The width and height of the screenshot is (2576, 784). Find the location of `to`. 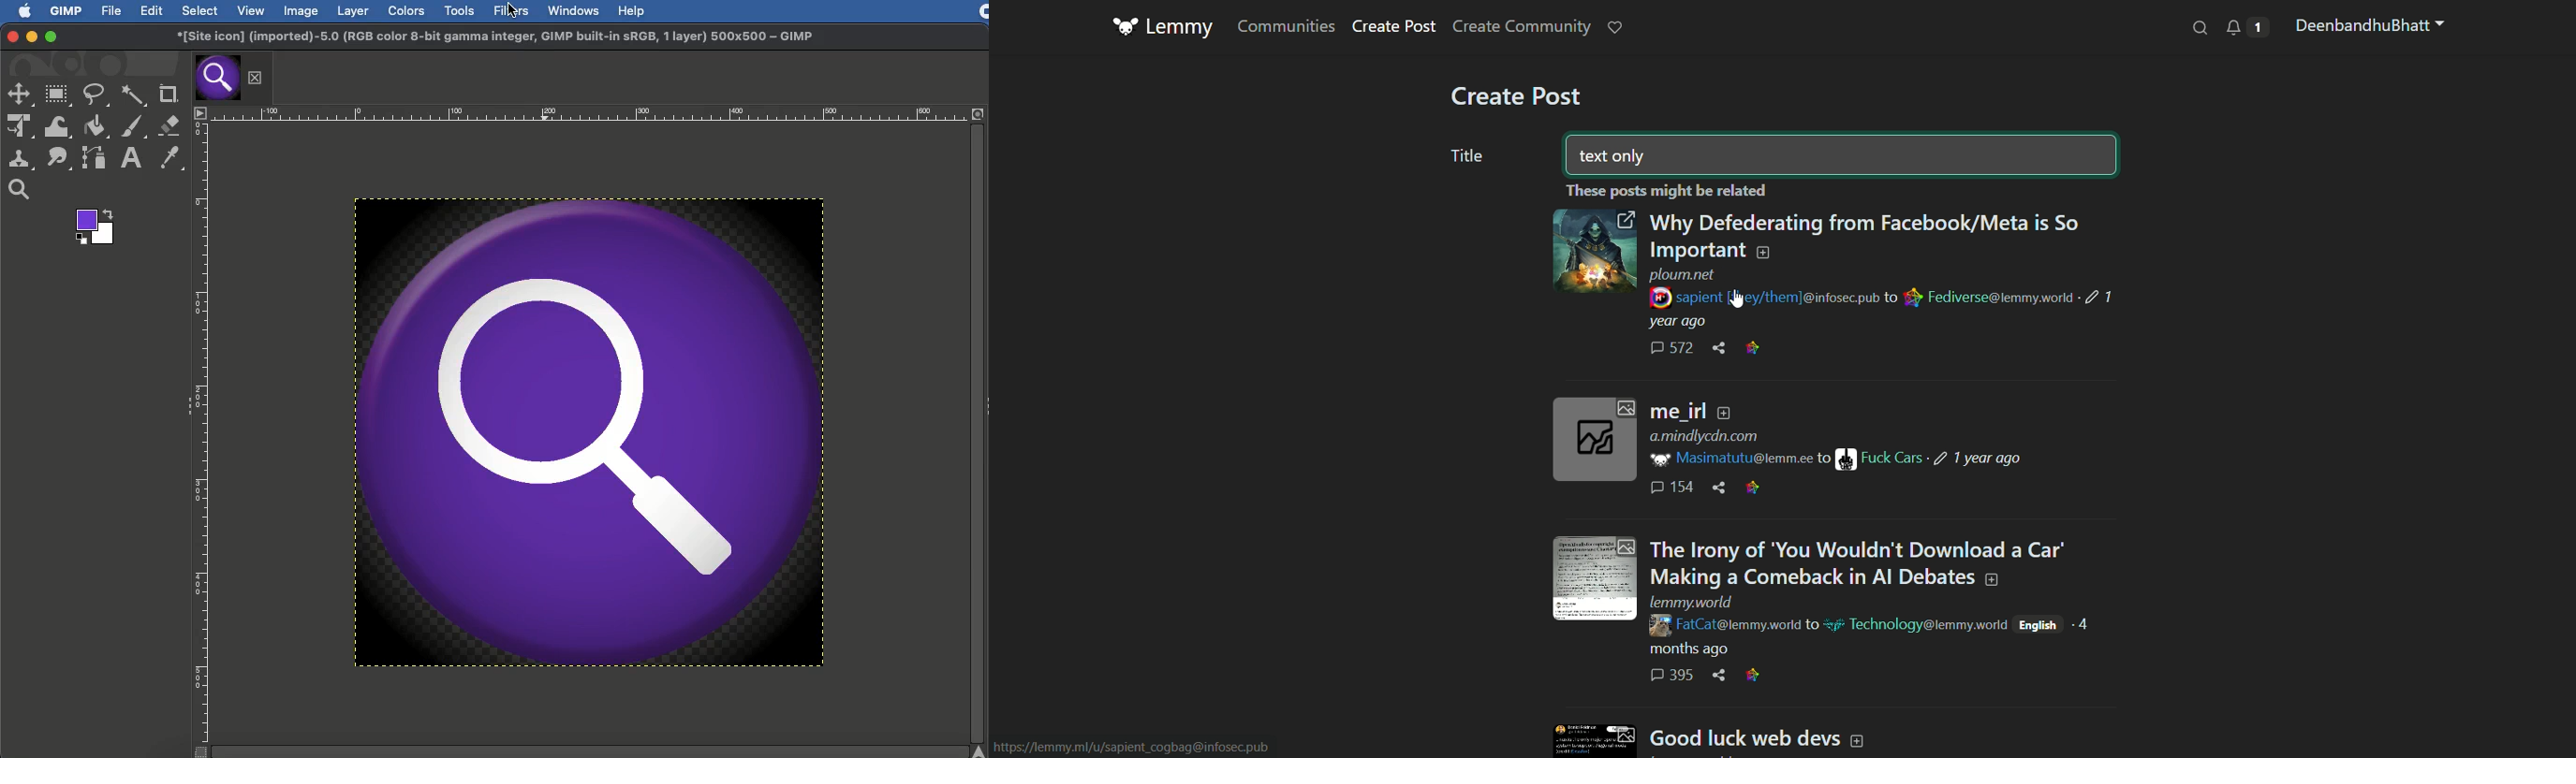

to is located at coordinates (1890, 297).